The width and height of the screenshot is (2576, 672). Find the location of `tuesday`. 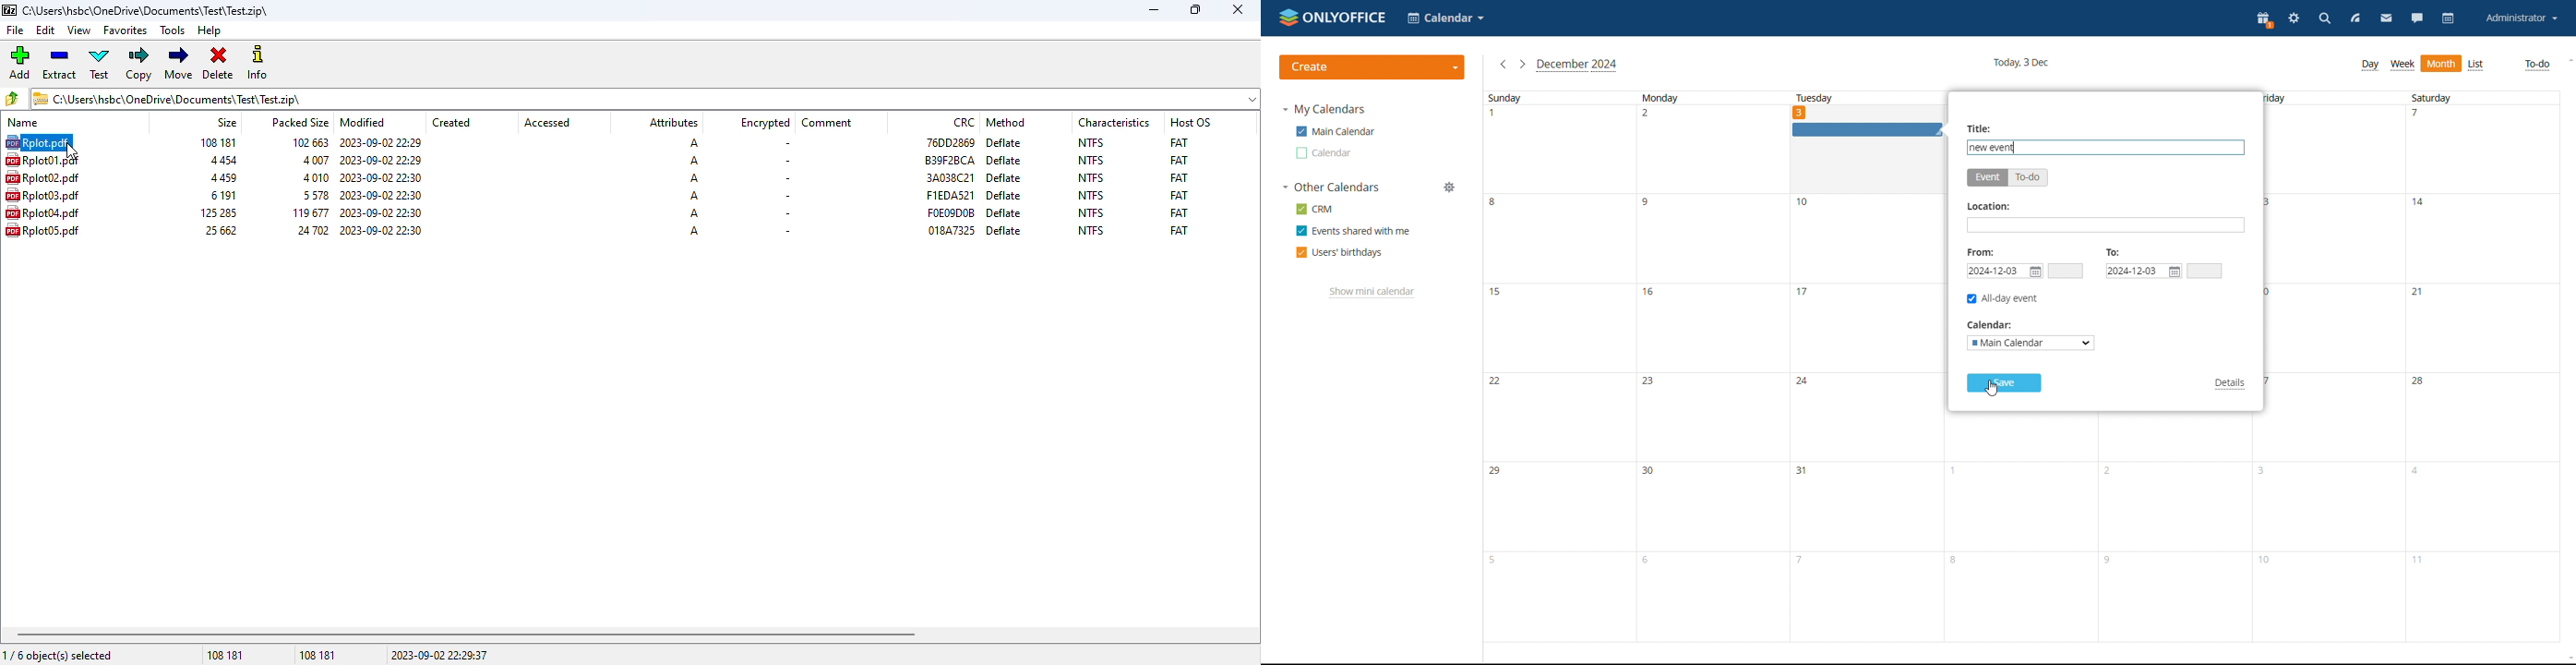

tuesday is located at coordinates (1817, 97).